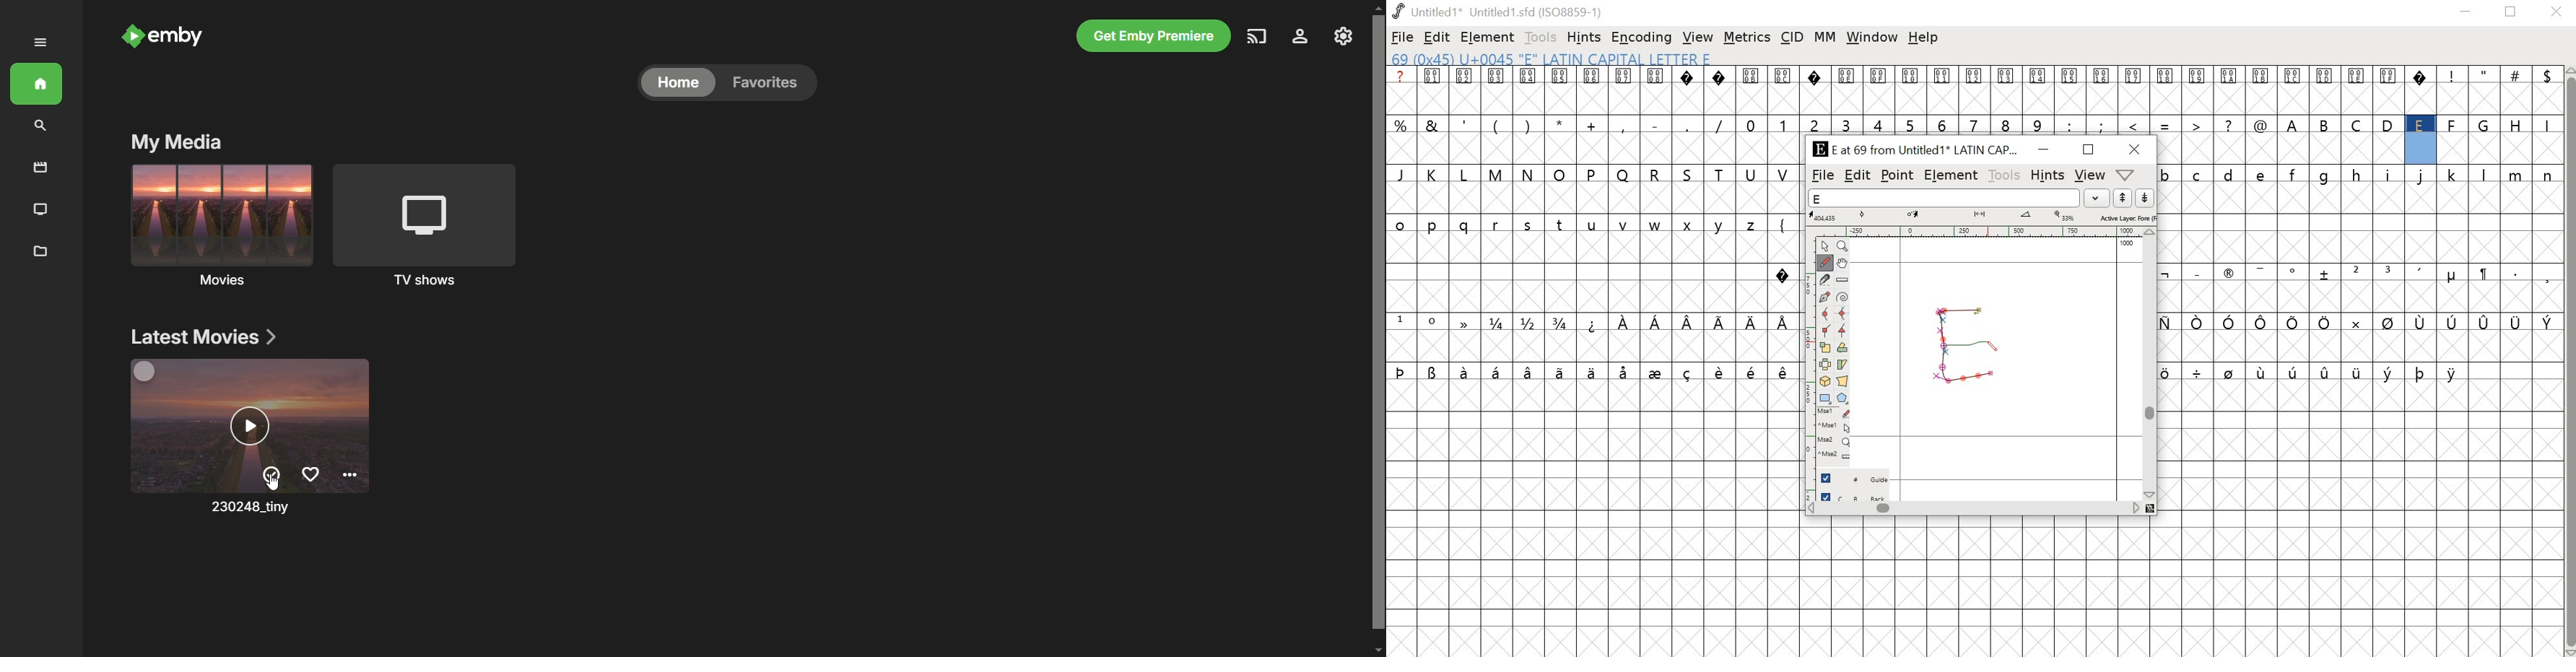  What do you see at coordinates (2048, 175) in the screenshot?
I see `hints` at bounding box center [2048, 175].